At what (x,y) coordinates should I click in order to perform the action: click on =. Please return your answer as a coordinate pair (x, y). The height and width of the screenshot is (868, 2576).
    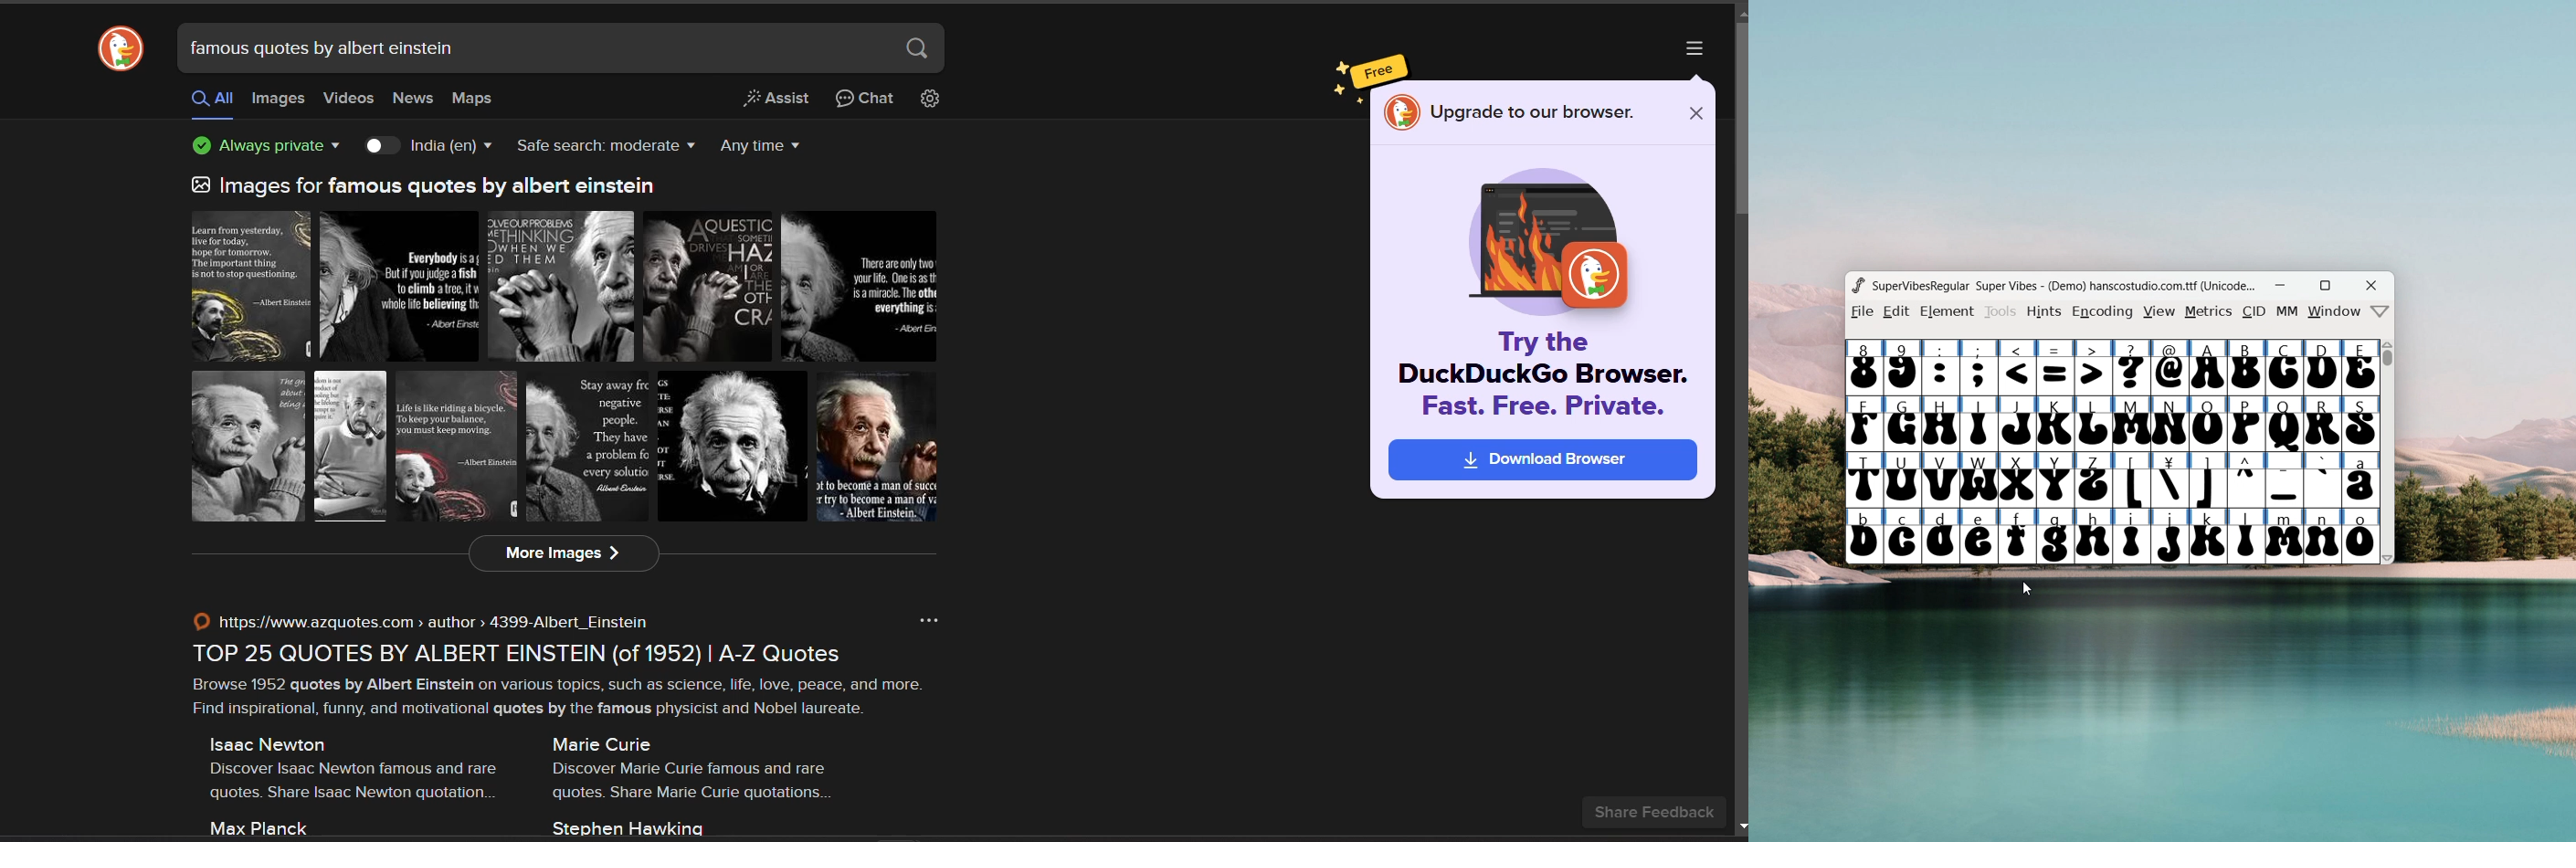
    Looking at the image, I should click on (2056, 367).